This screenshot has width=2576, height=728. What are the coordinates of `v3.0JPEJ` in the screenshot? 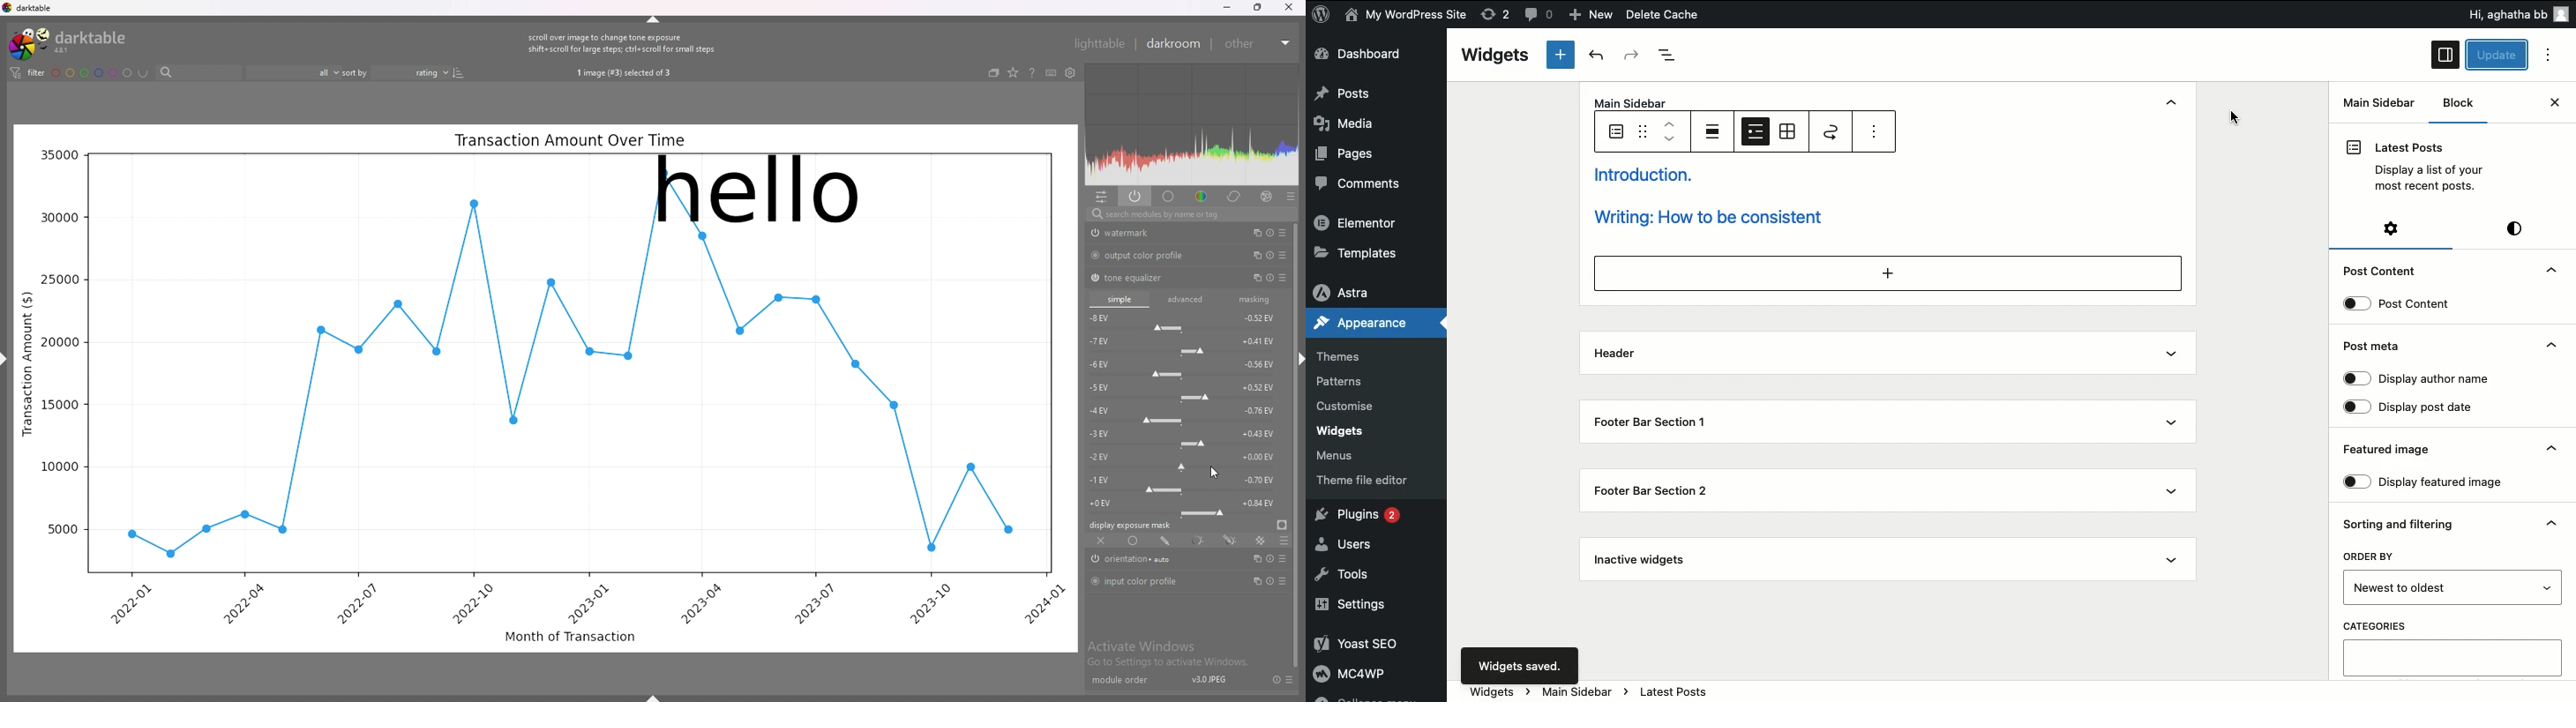 It's located at (1207, 680).